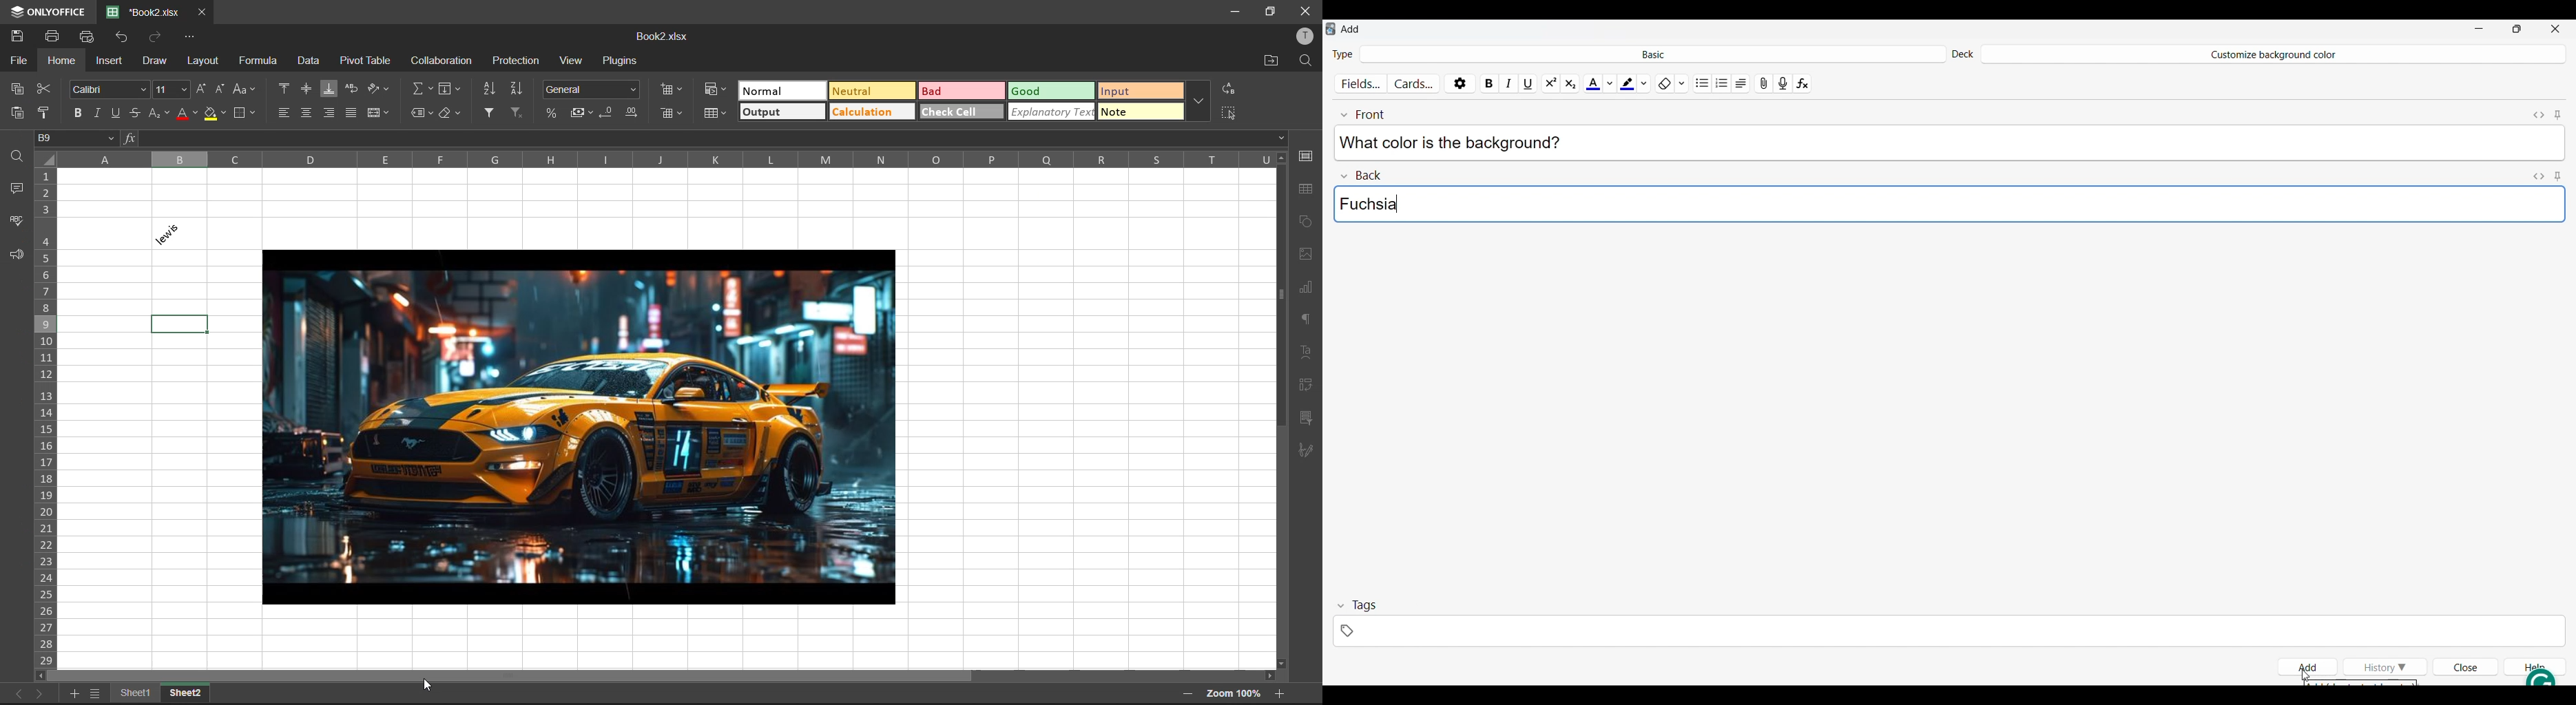 Image resolution: width=2576 pixels, height=728 pixels. What do you see at coordinates (75, 695) in the screenshot?
I see `add sheet` at bounding box center [75, 695].